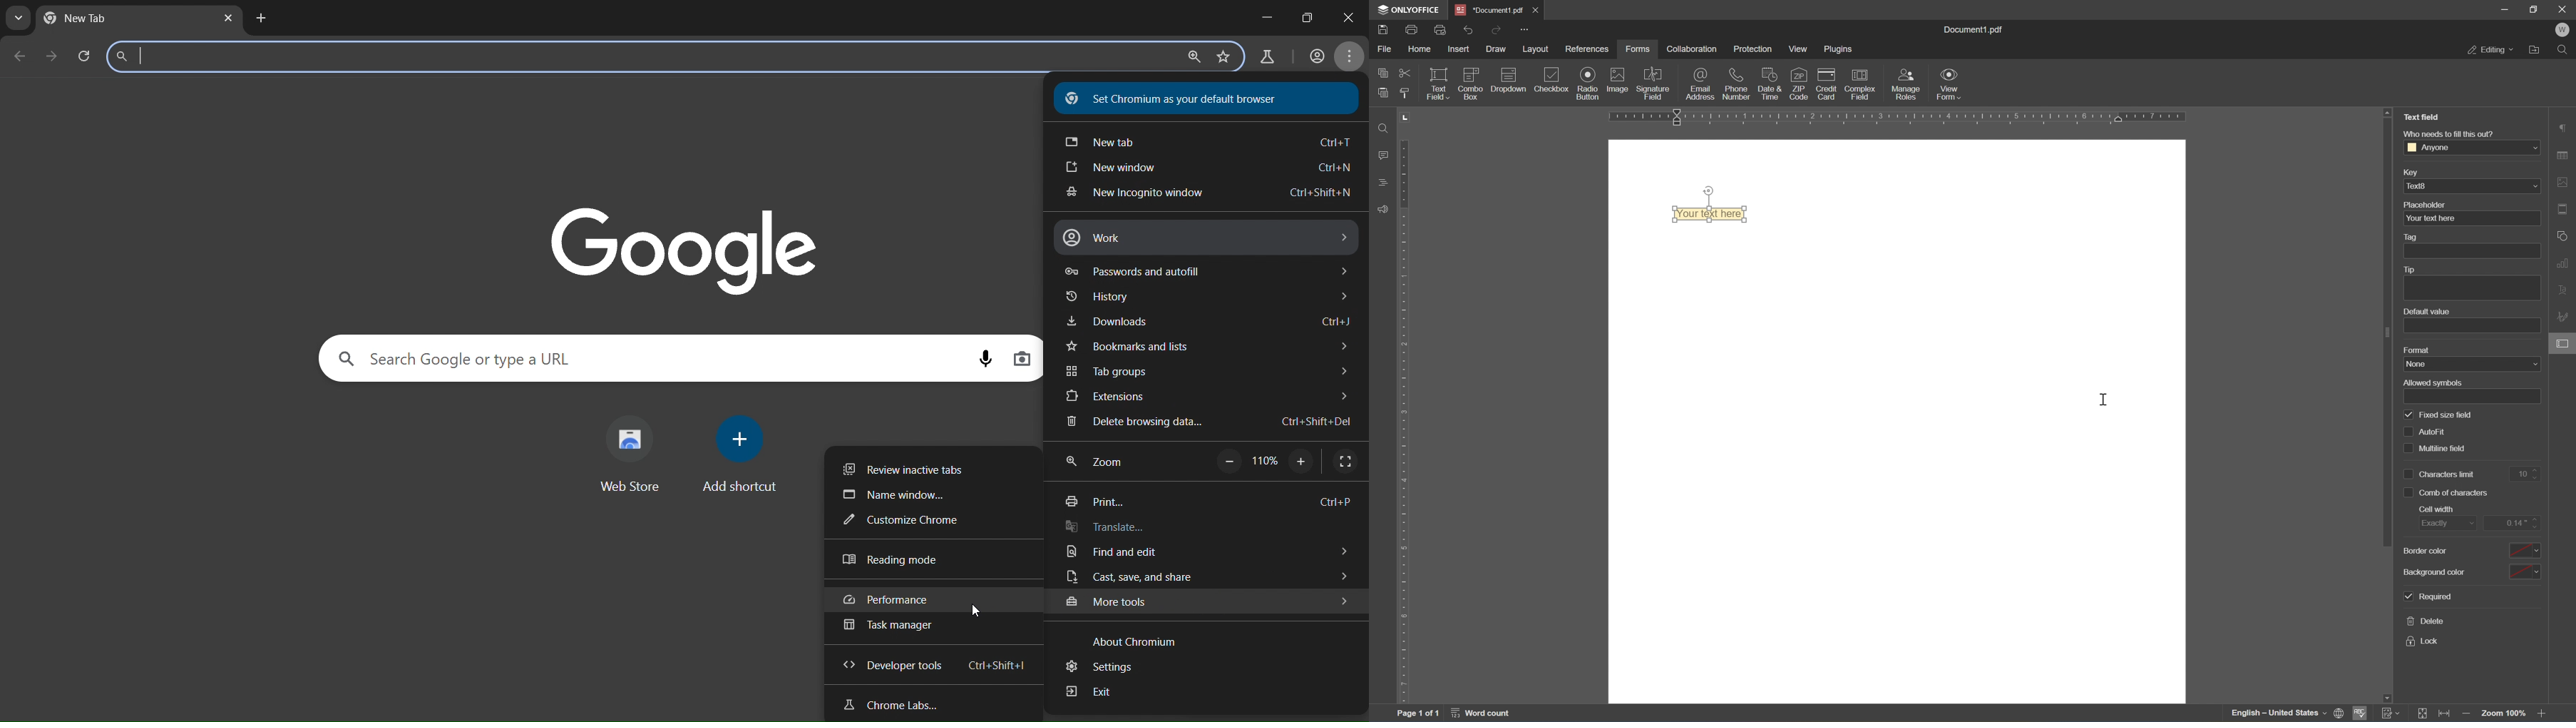 The width and height of the screenshot is (2576, 728). What do you see at coordinates (19, 56) in the screenshot?
I see `go back onne page` at bounding box center [19, 56].